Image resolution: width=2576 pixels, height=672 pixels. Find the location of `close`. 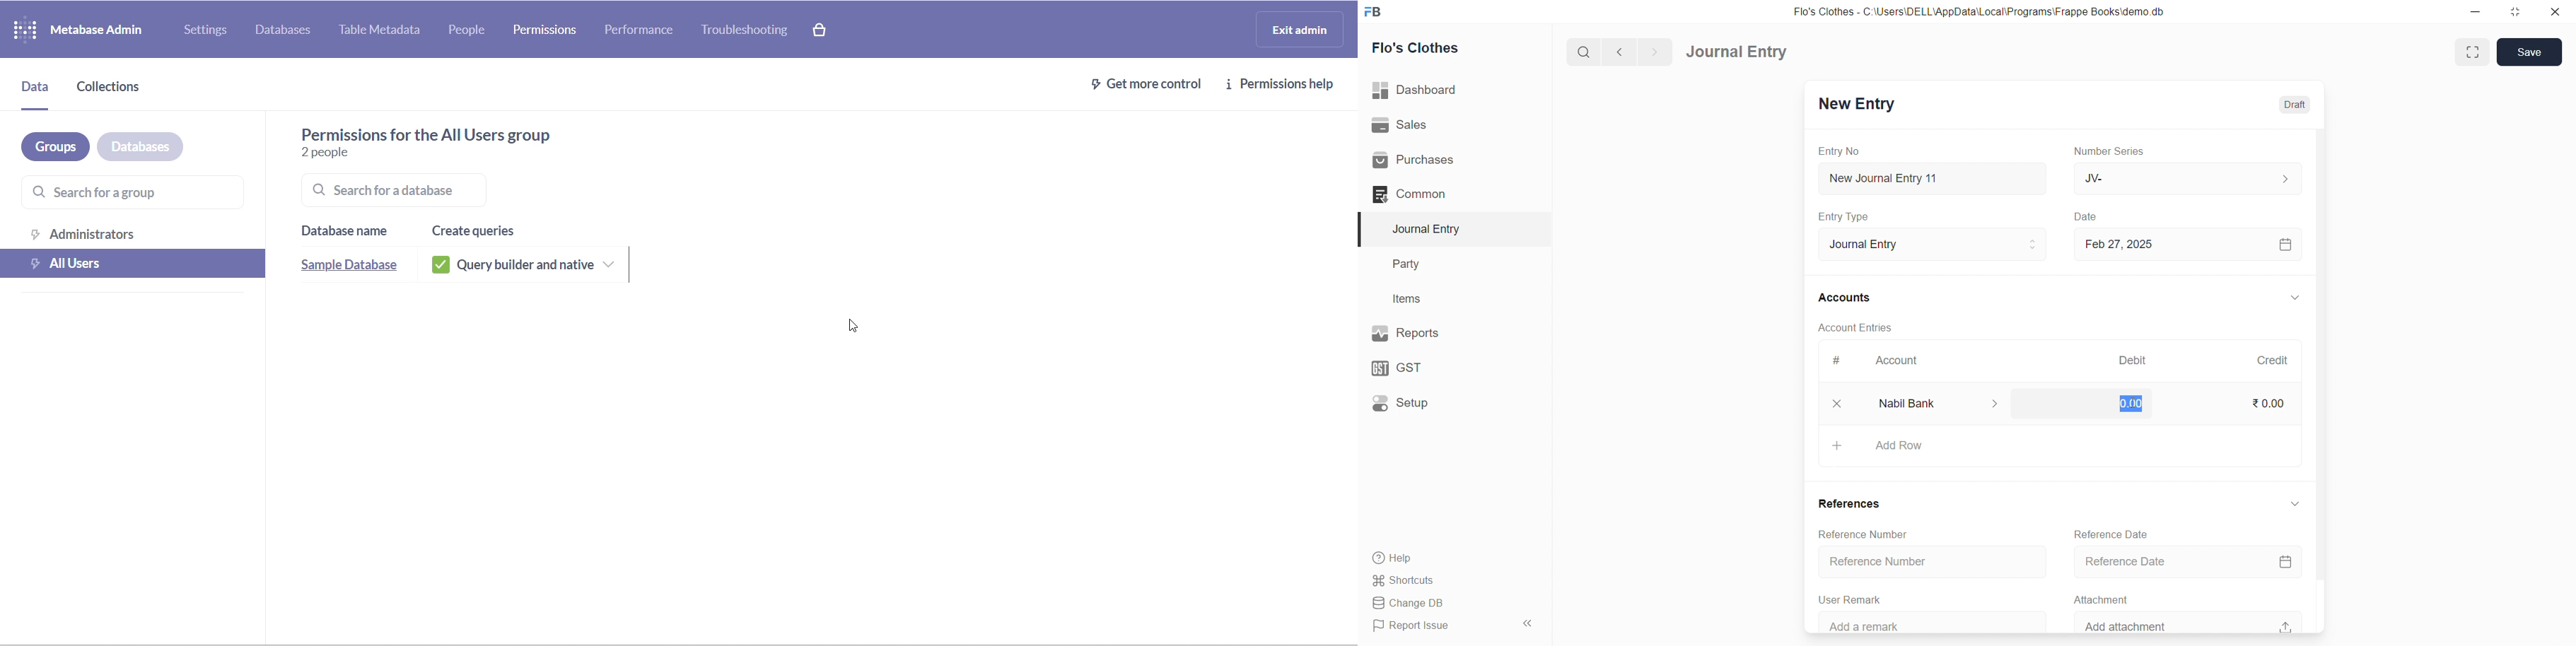

close is located at coordinates (2557, 11).